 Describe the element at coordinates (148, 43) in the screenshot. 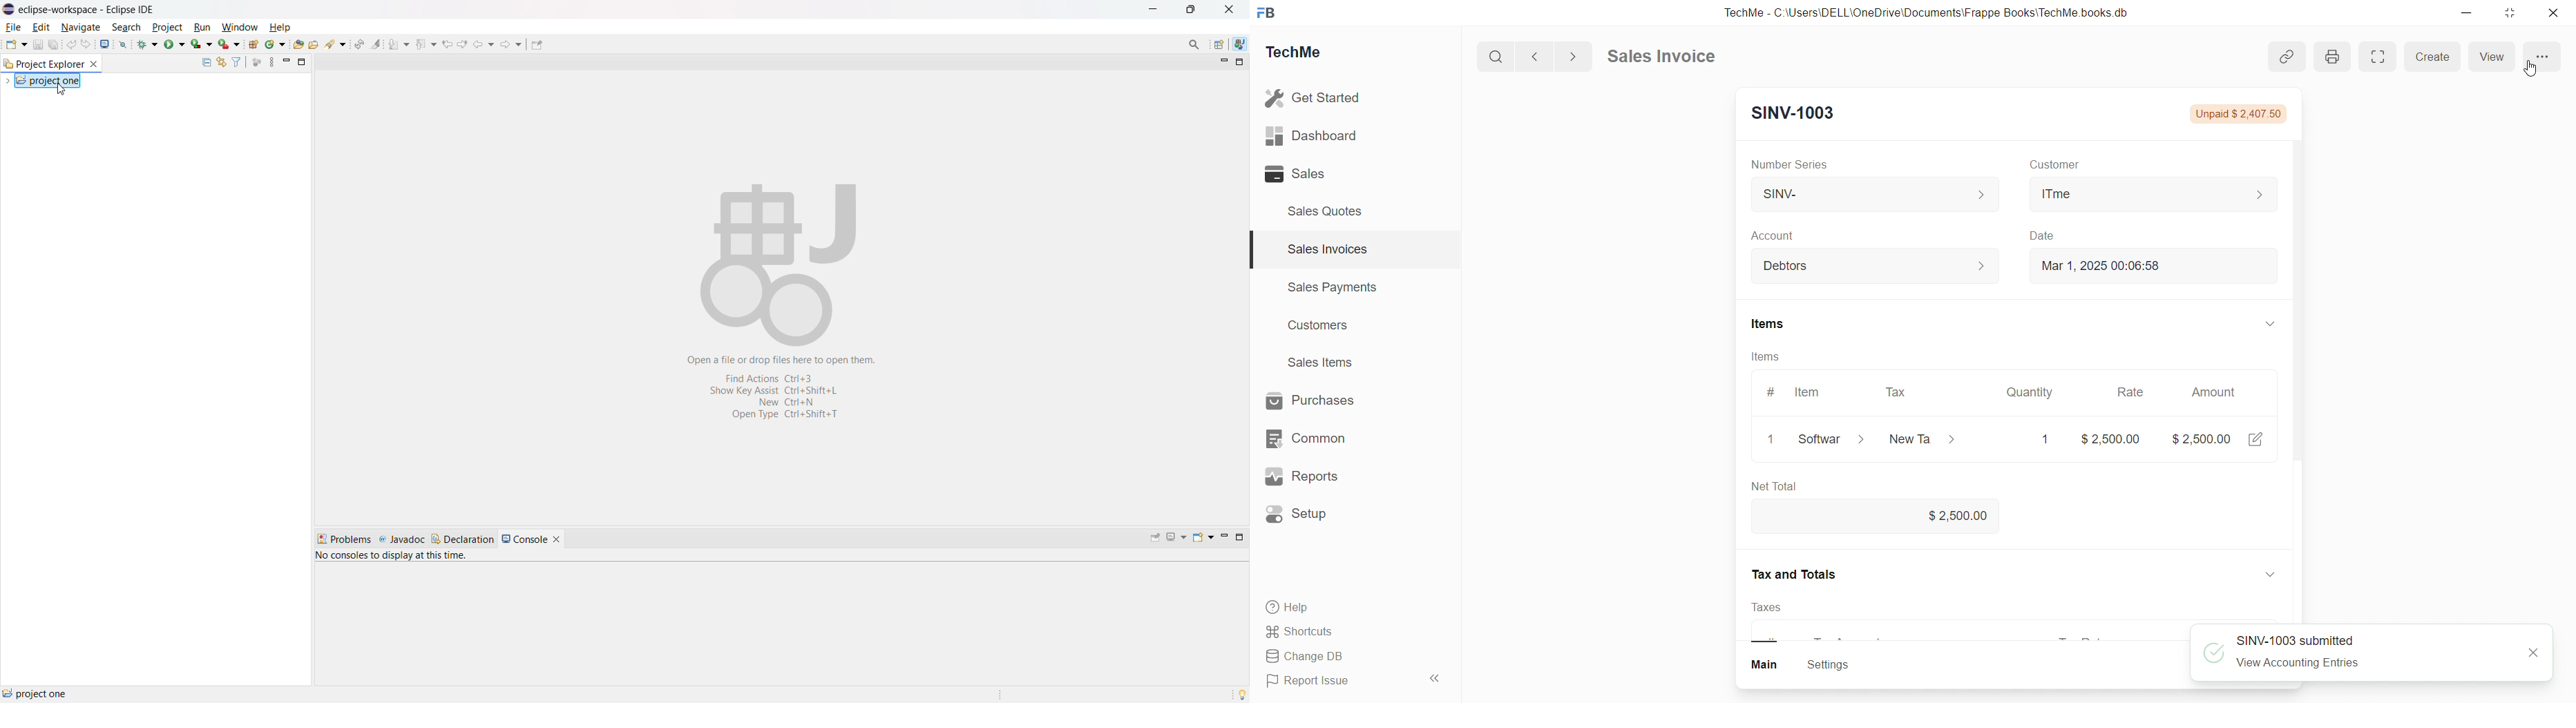

I see `debug` at that location.